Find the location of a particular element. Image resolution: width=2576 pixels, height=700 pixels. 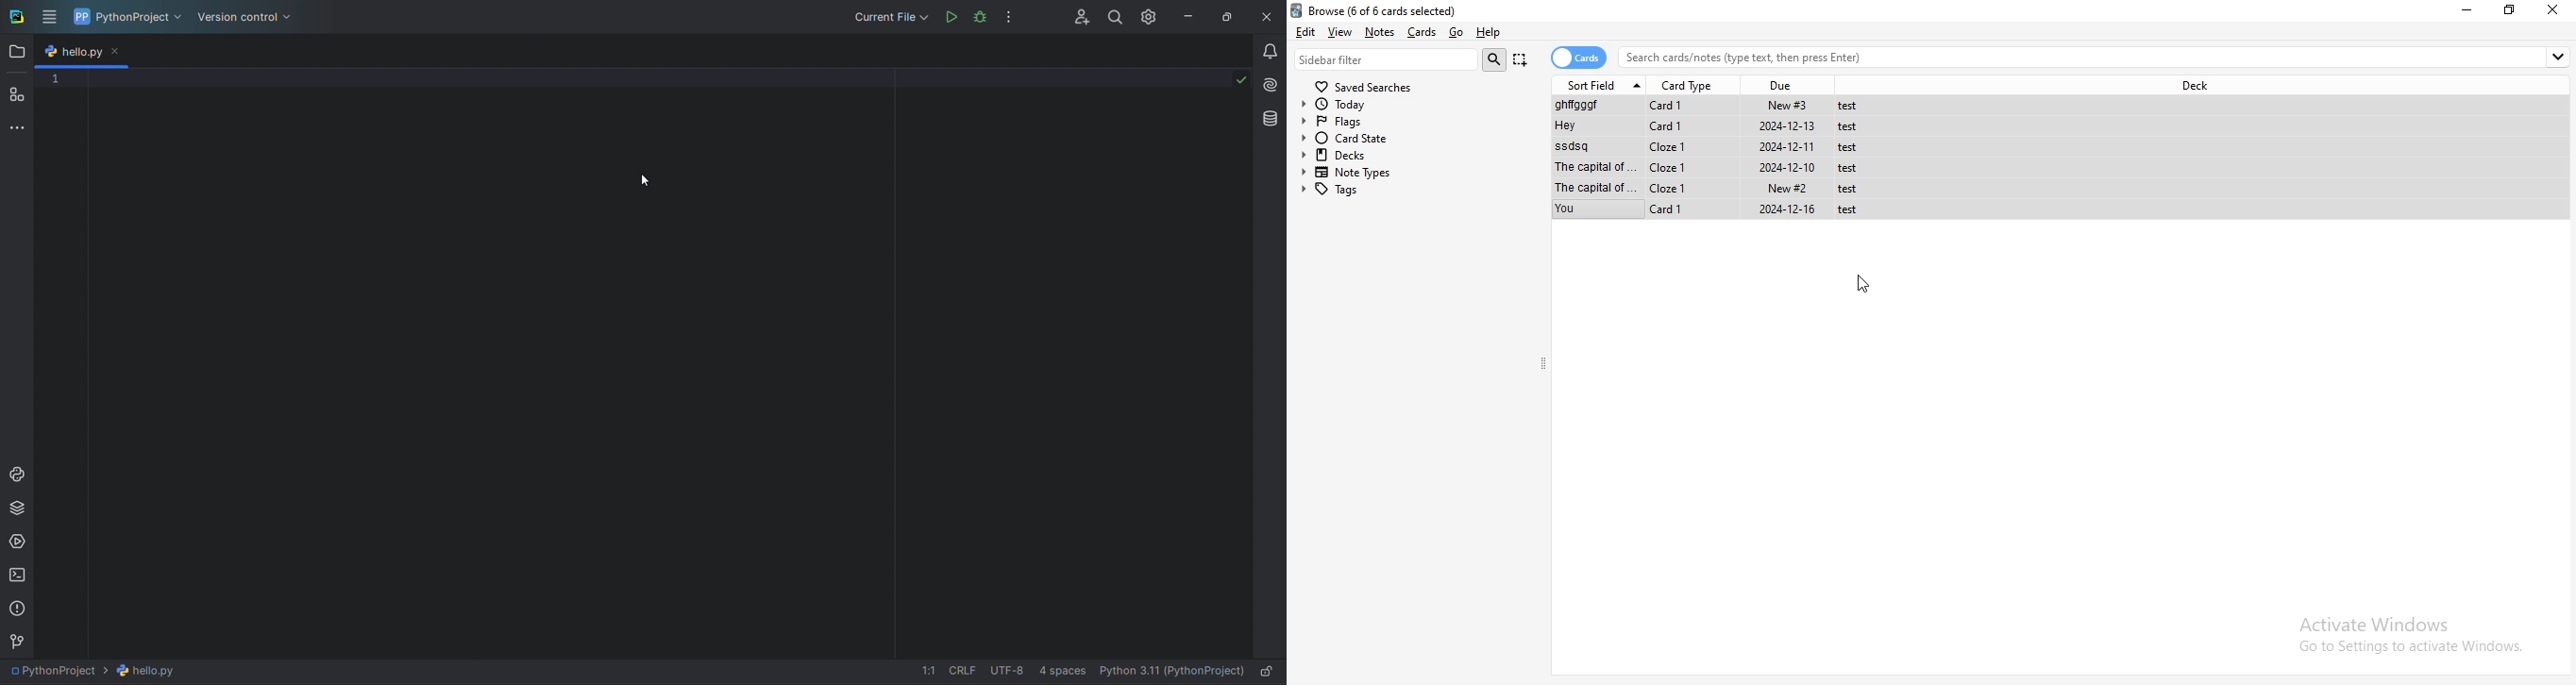

folder window is located at coordinates (16, 50).